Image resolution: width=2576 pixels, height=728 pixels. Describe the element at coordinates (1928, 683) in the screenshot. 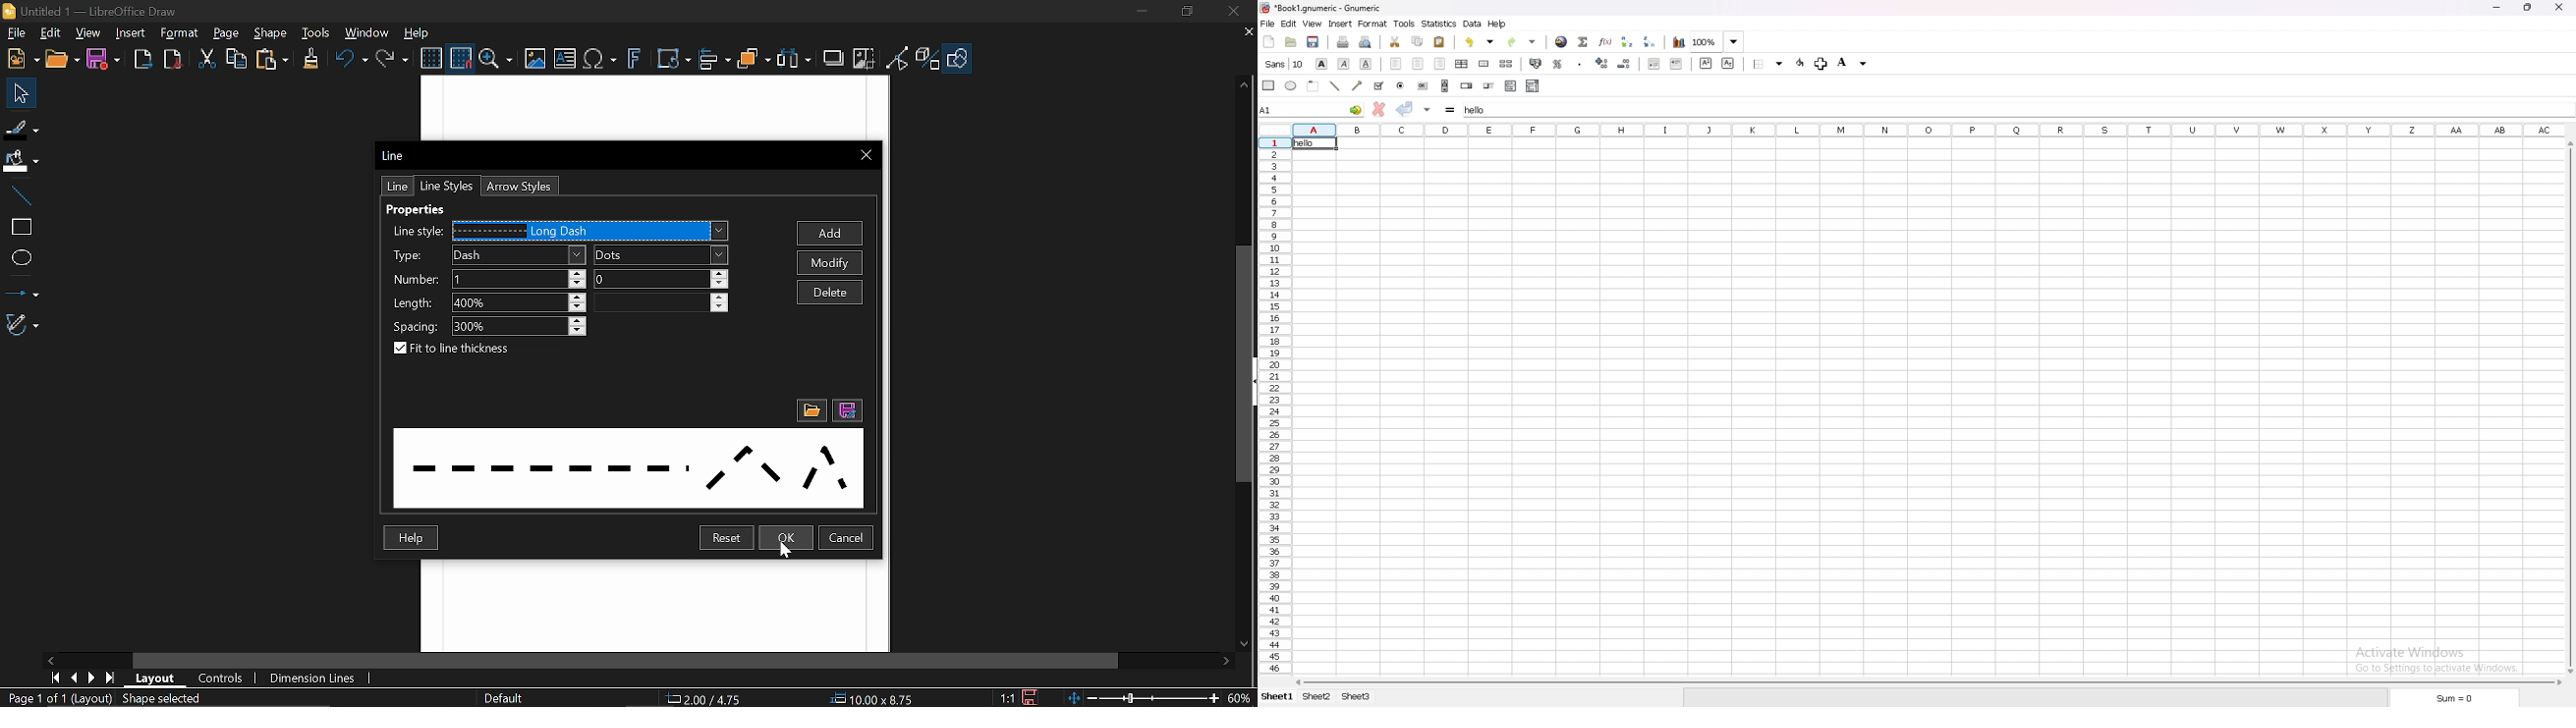

I see `scroll bar` at that location.